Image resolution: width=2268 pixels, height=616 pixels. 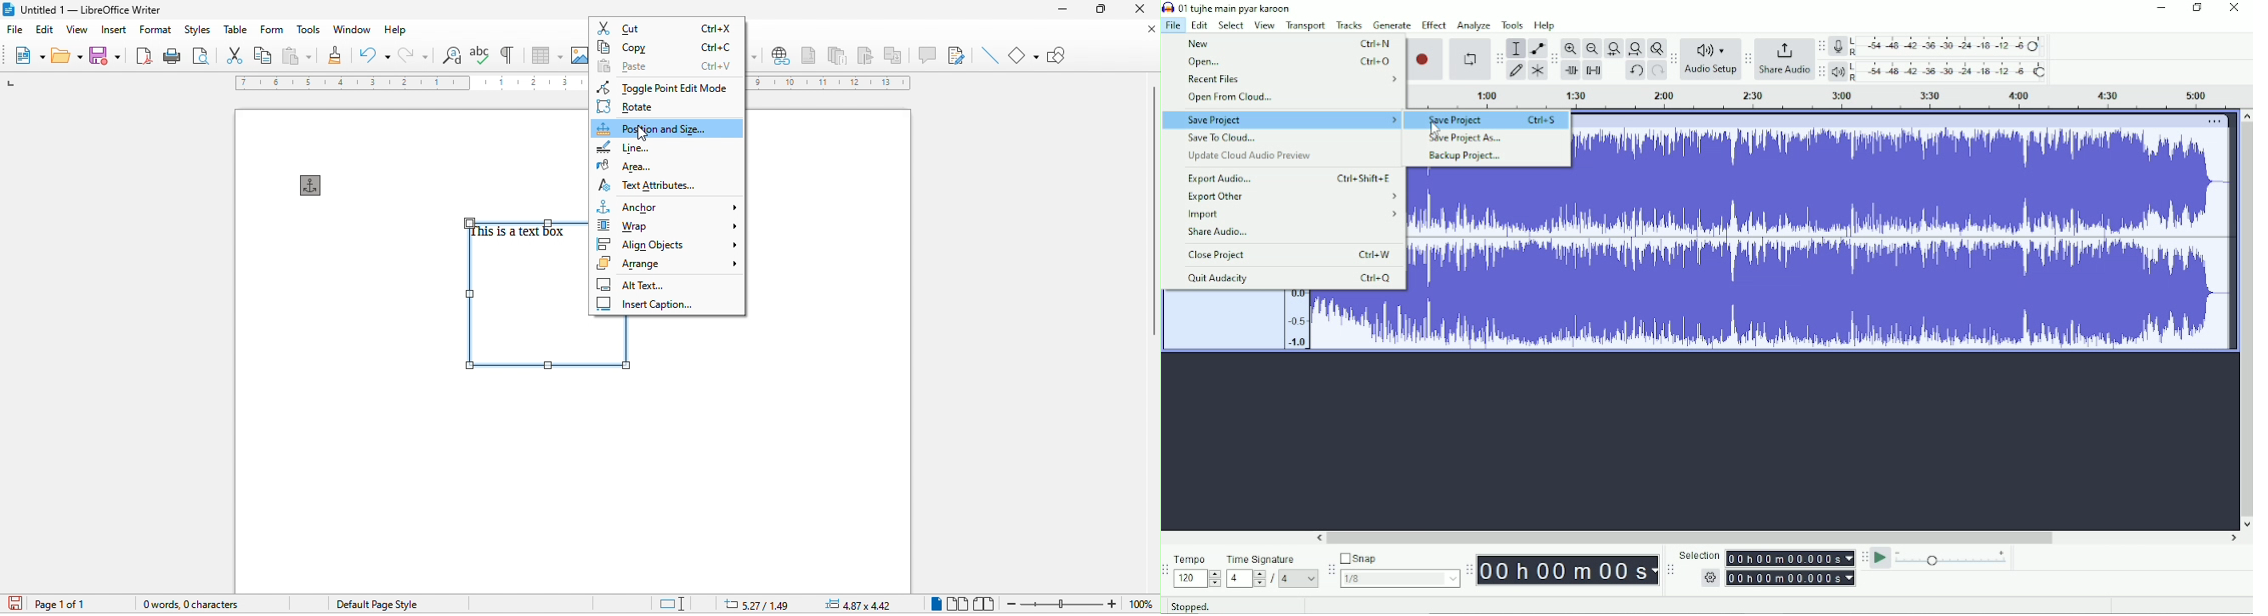 What do you see at coordinates (1196, 607) in the screenshot?
I see `Stopped` at bounding box center [1196, 607].